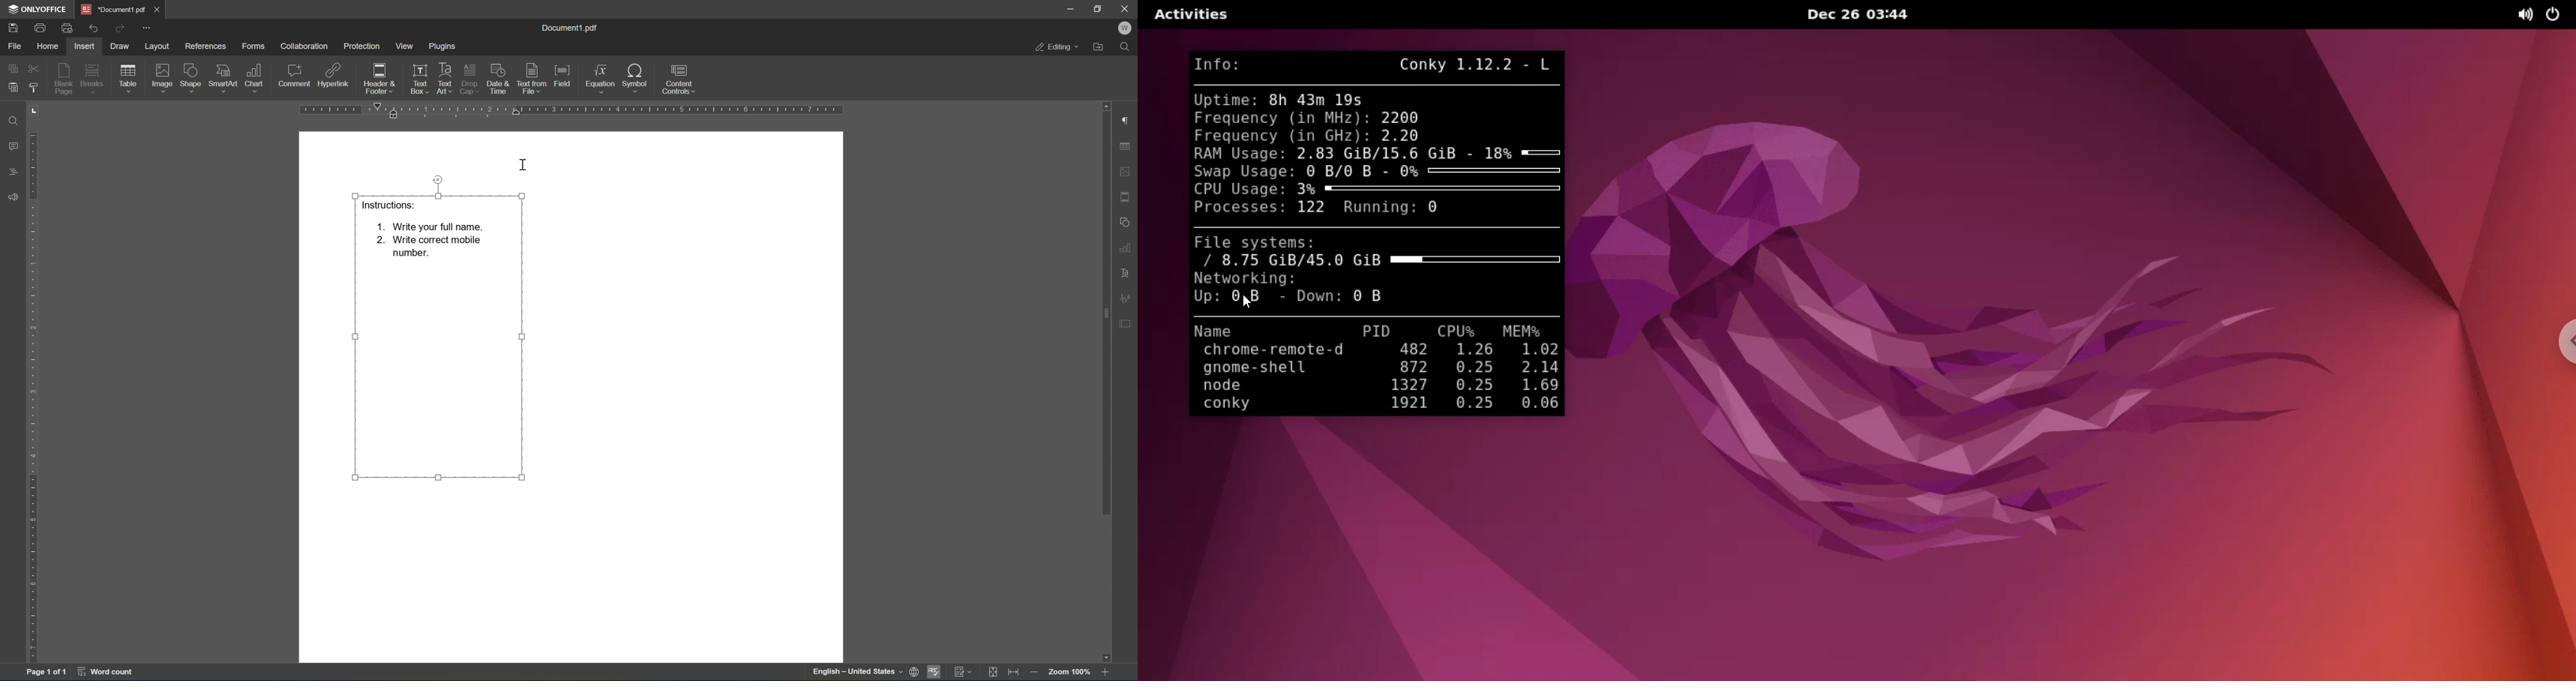  I want to click on Header and footer settings, so click(1127, 196).